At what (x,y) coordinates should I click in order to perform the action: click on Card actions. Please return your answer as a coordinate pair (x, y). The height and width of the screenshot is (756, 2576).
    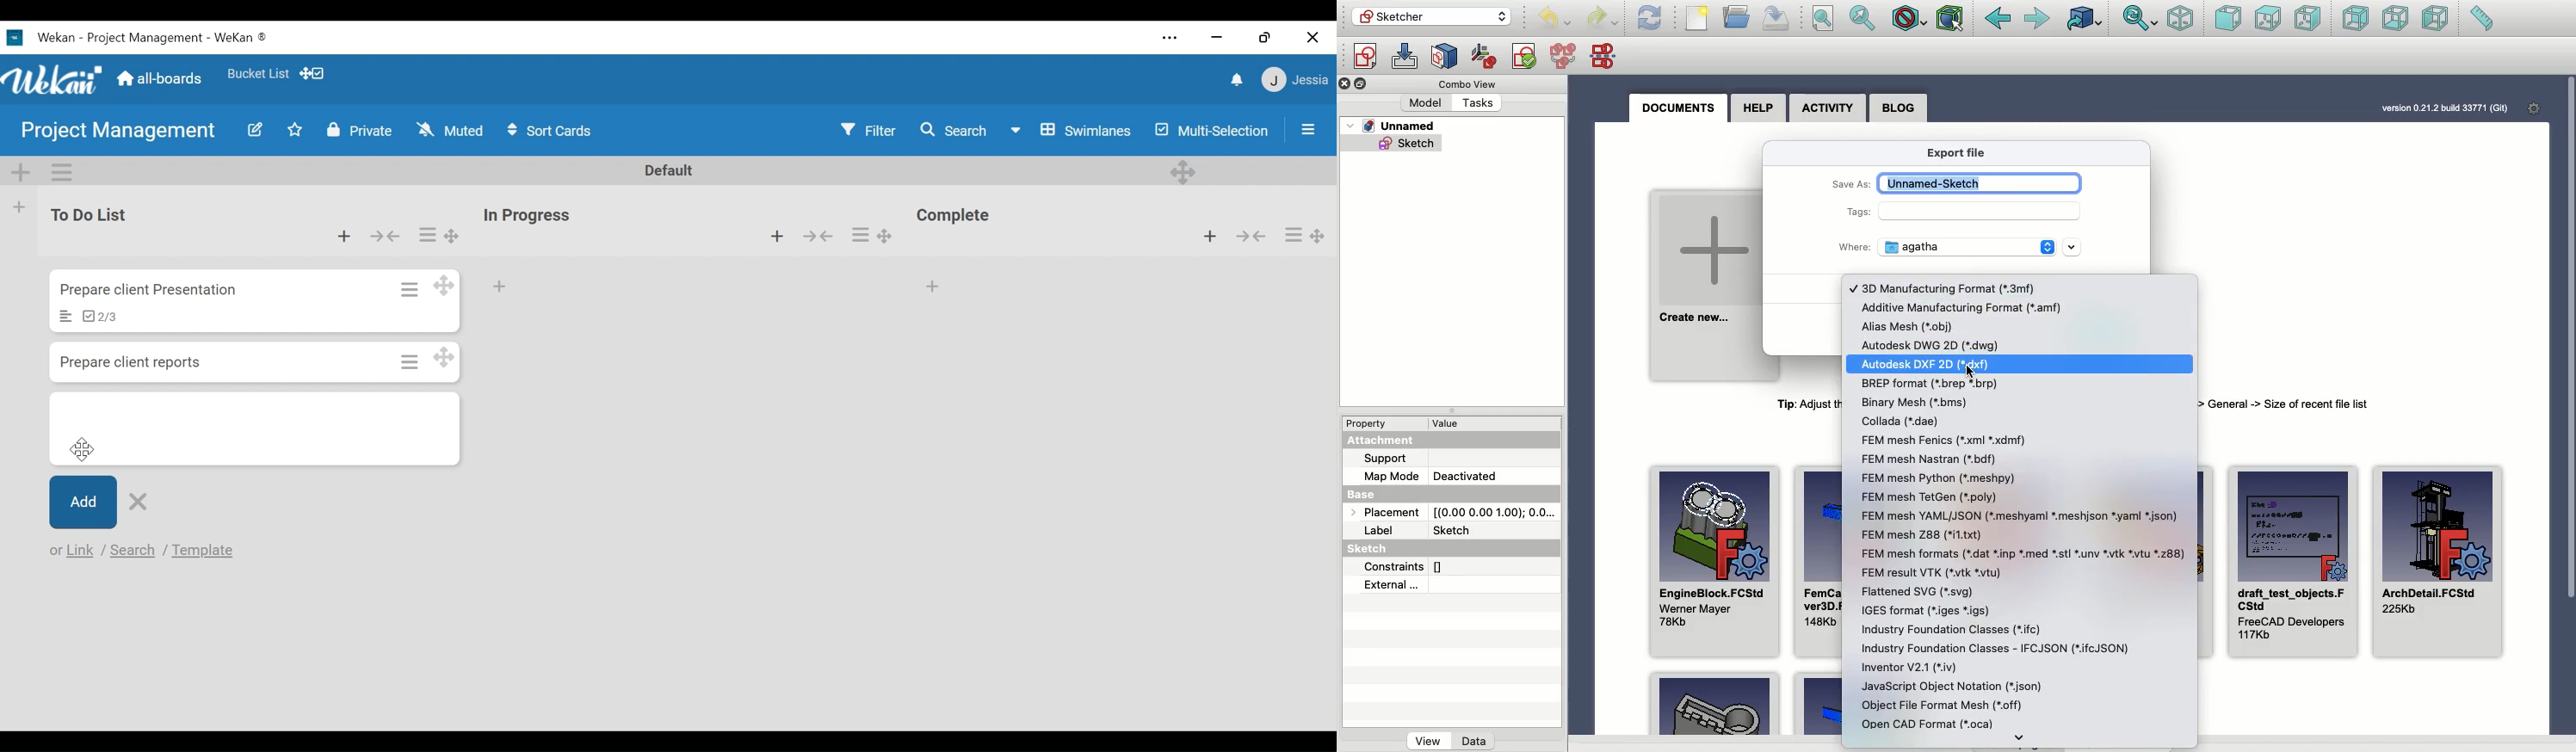
    Looking at the image, I should click on (1293, 234).